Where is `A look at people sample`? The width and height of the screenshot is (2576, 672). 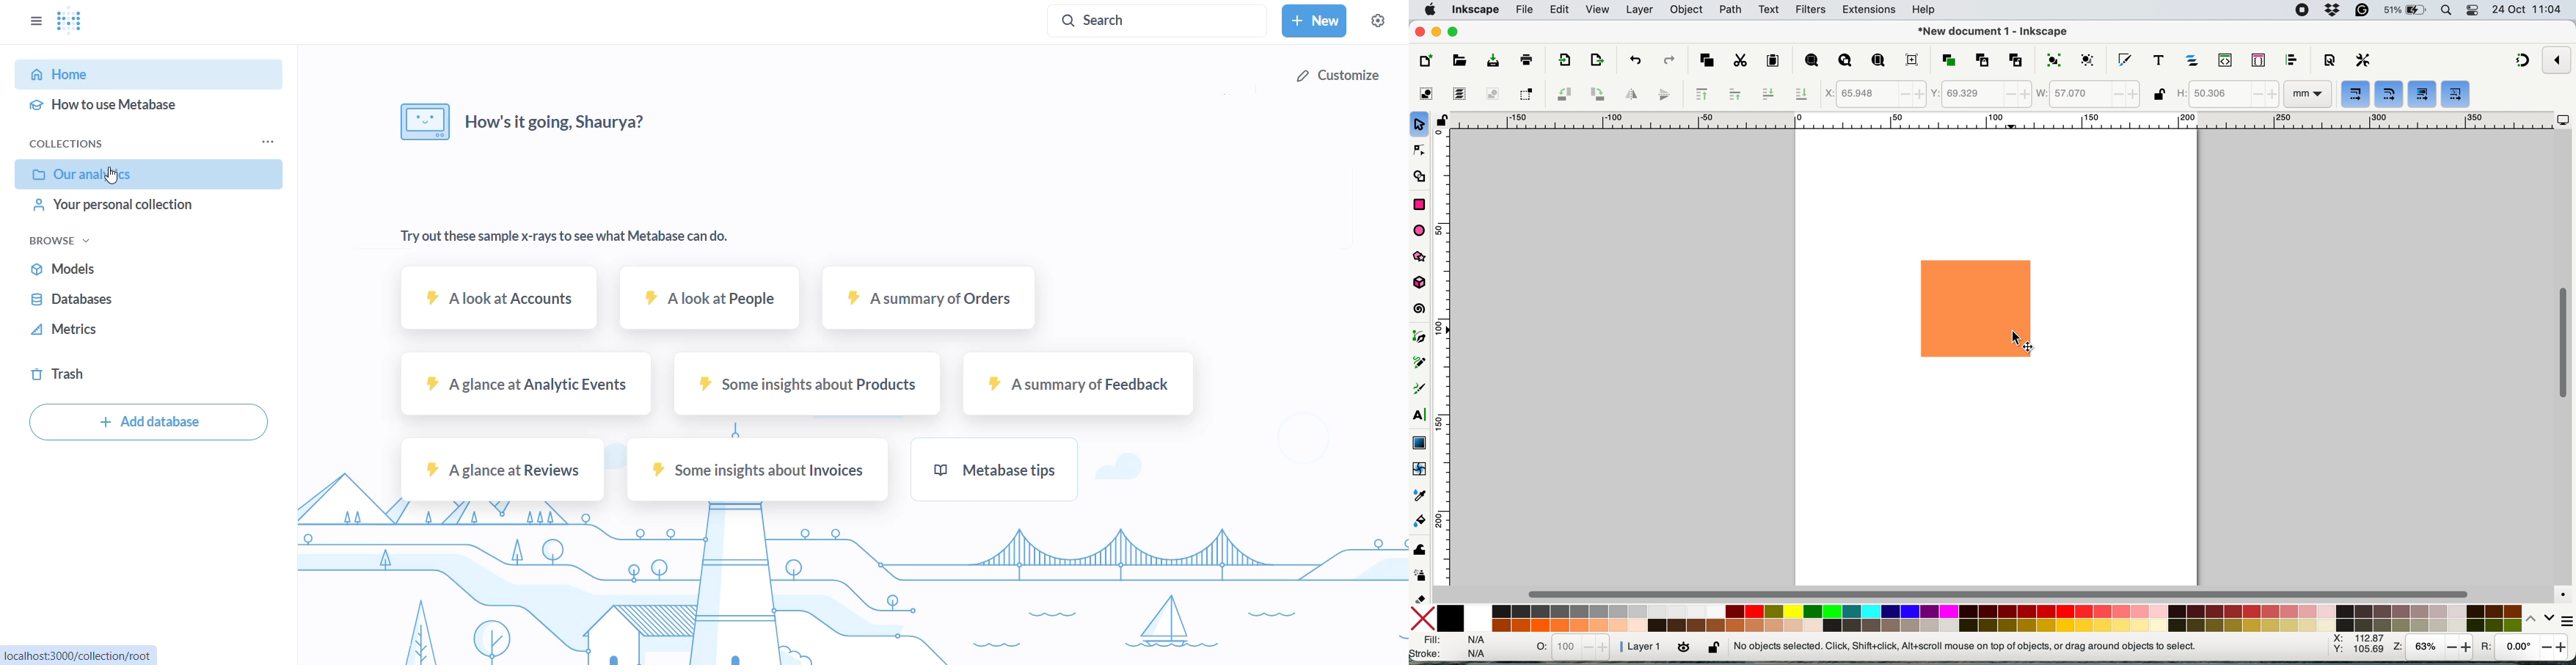 A look at people sample is located at coordinates (705, 299).